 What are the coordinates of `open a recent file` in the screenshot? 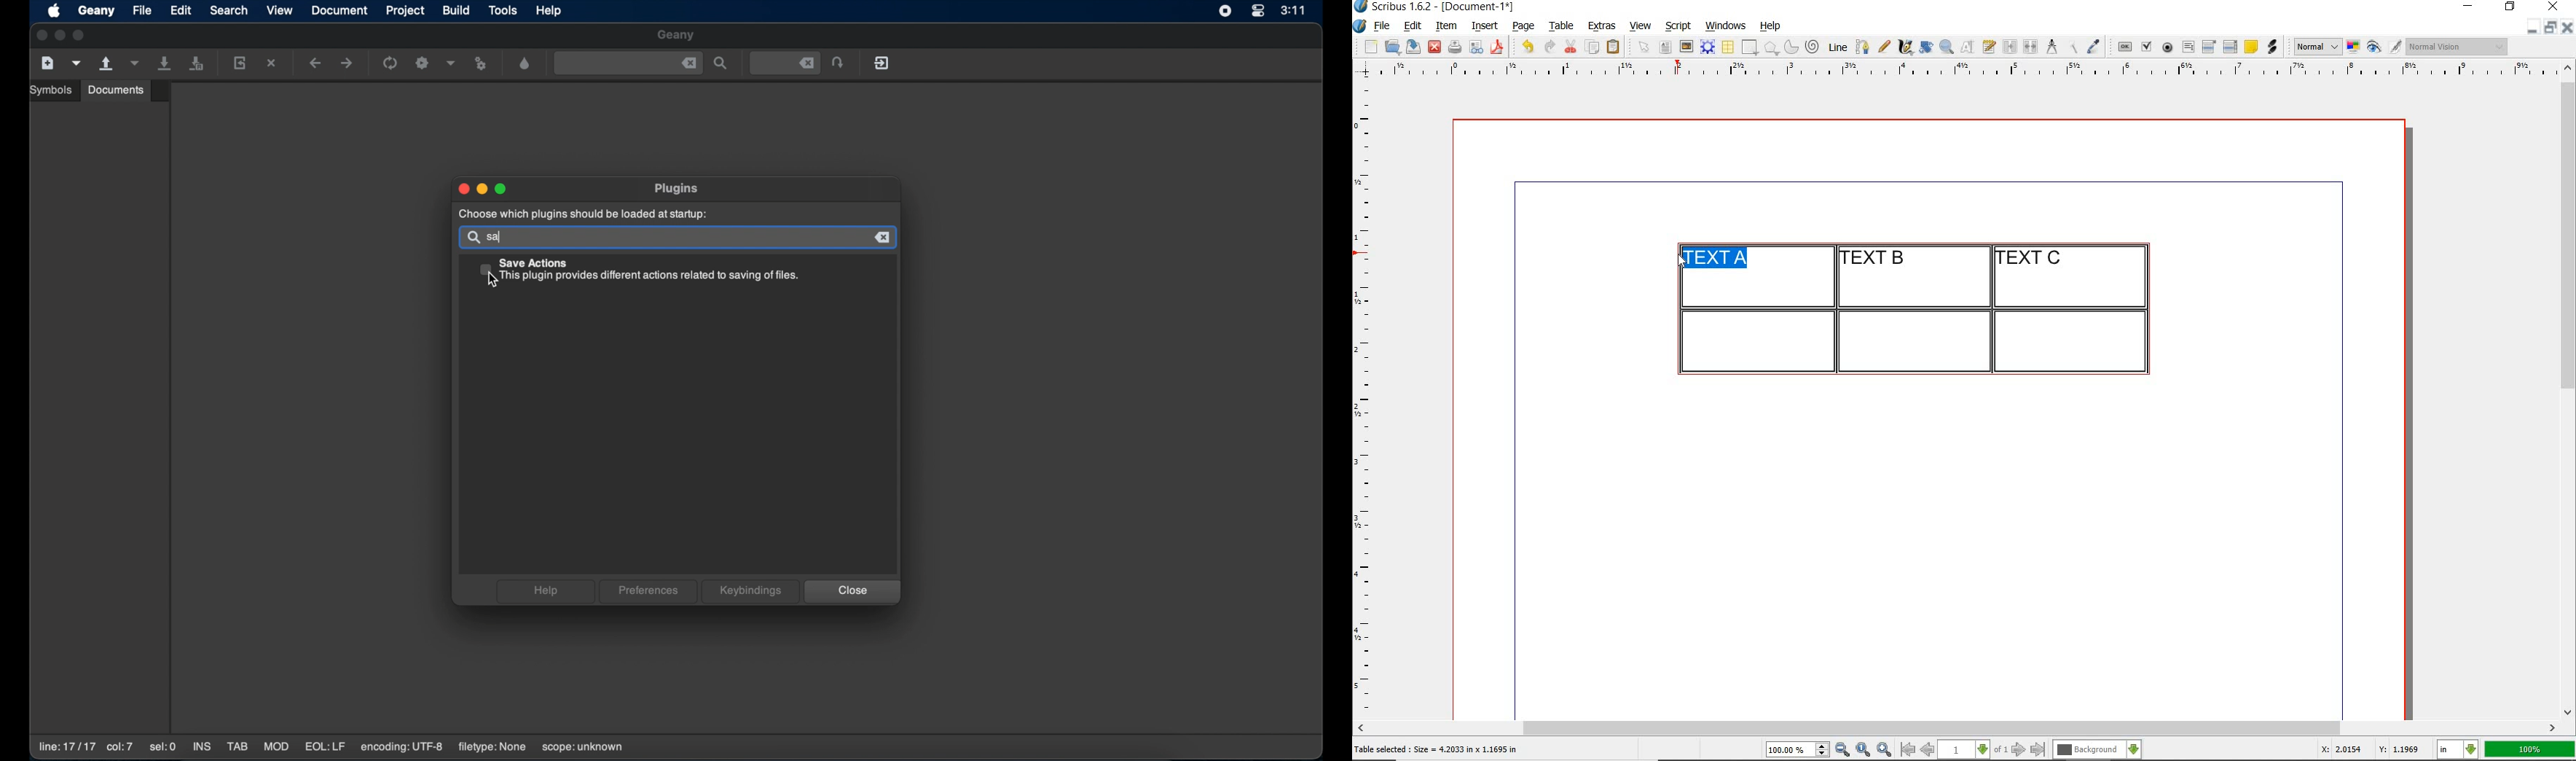 It's located at (135, 63).